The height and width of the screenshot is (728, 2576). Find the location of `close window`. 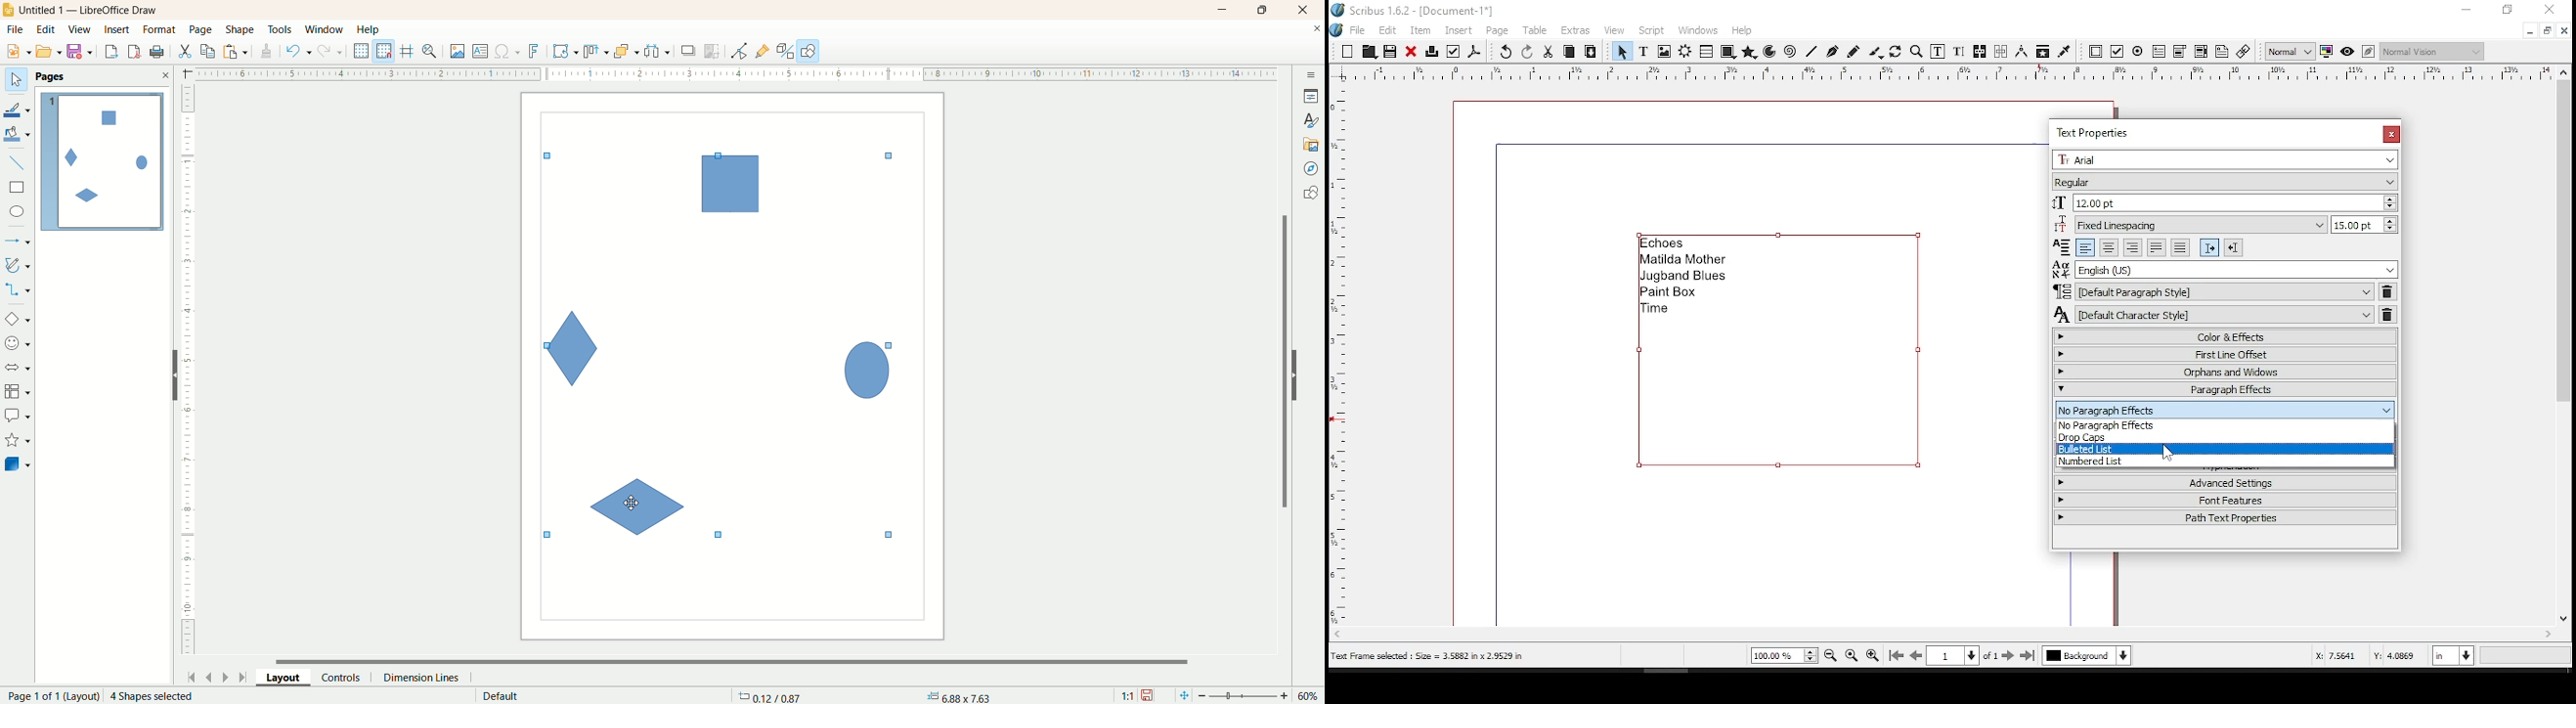

close window is located at coordinates (2564, 30).